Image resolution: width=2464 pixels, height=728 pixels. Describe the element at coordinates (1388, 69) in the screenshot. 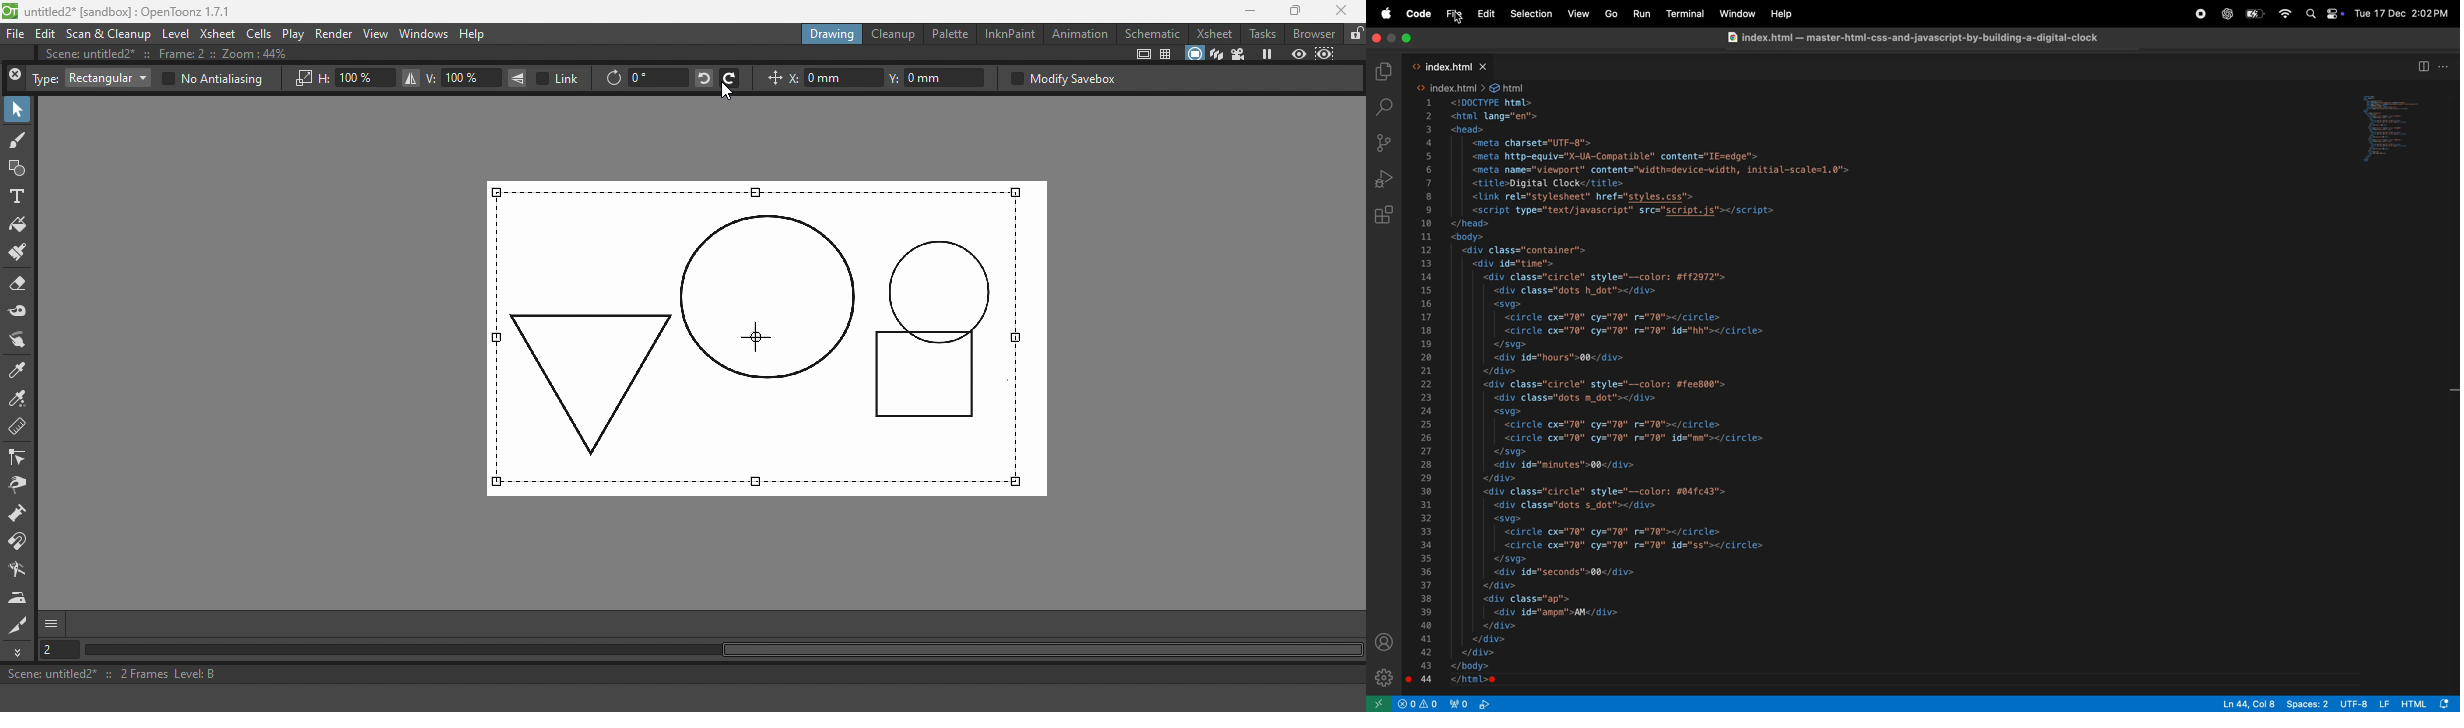

I see `explorer` at that location.